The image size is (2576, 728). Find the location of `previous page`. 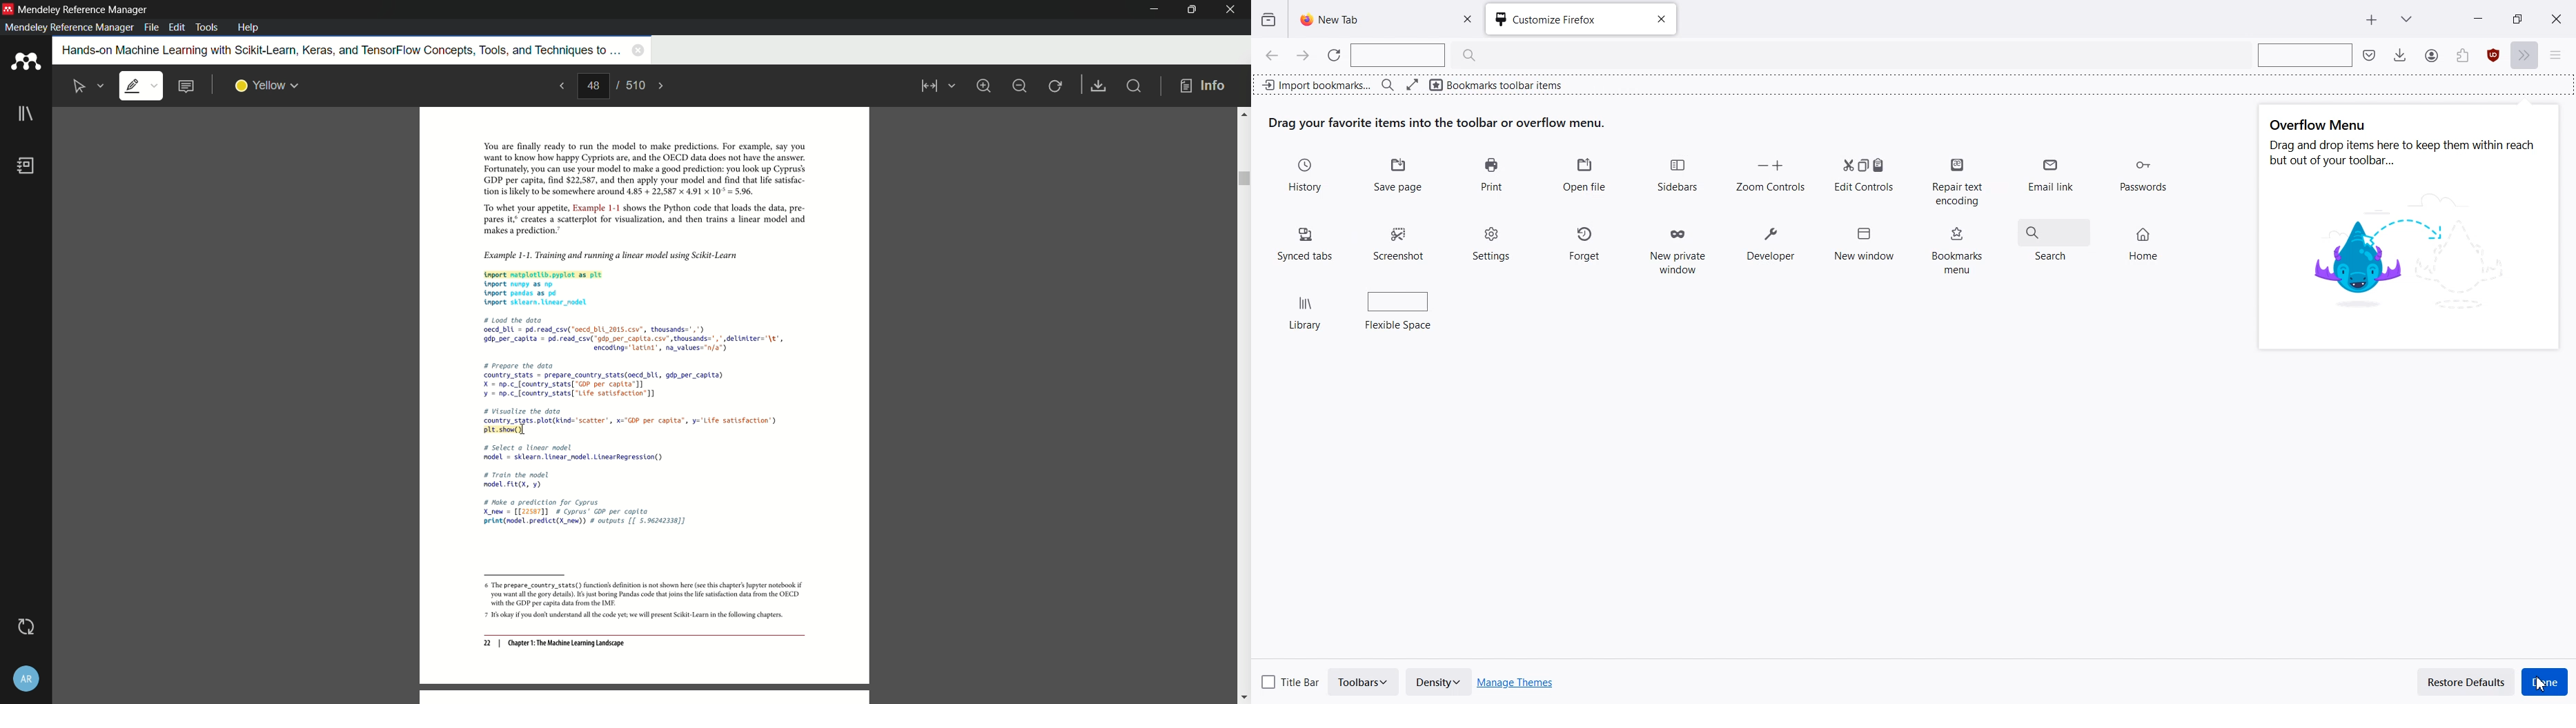

previous page is located at coordinates (560, 85).